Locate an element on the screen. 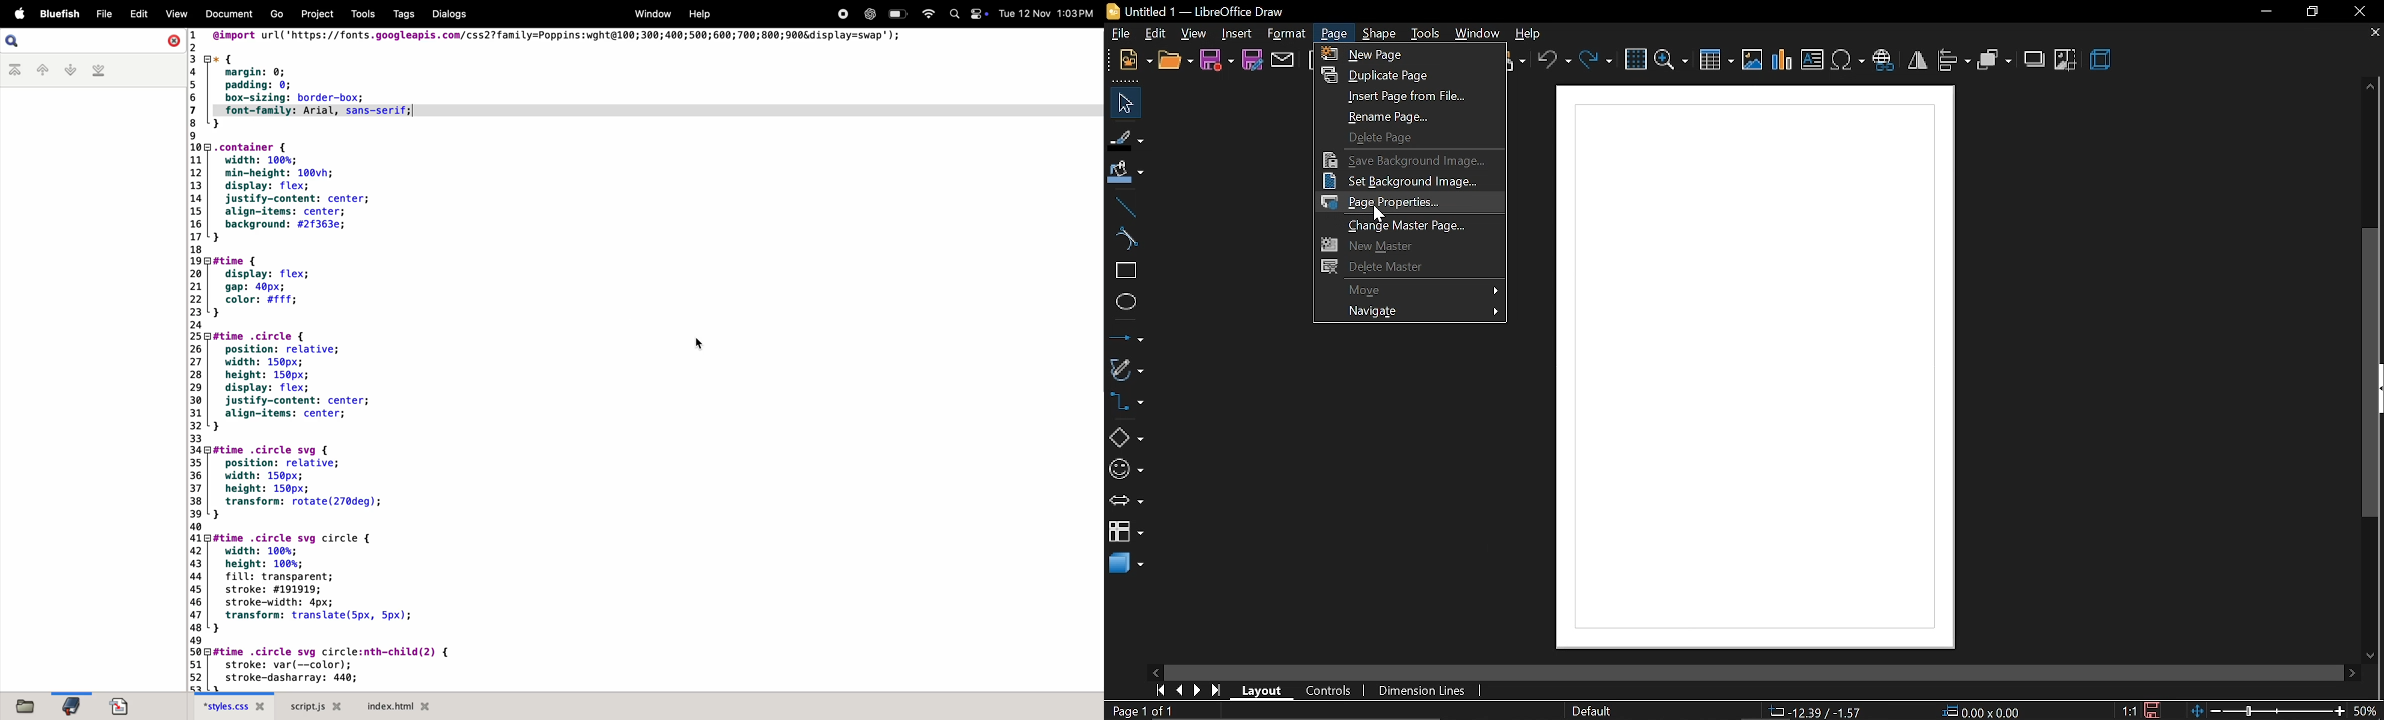 The width and height of the screenshot is (2408, 728). close is located at coordinates (2361, 14).